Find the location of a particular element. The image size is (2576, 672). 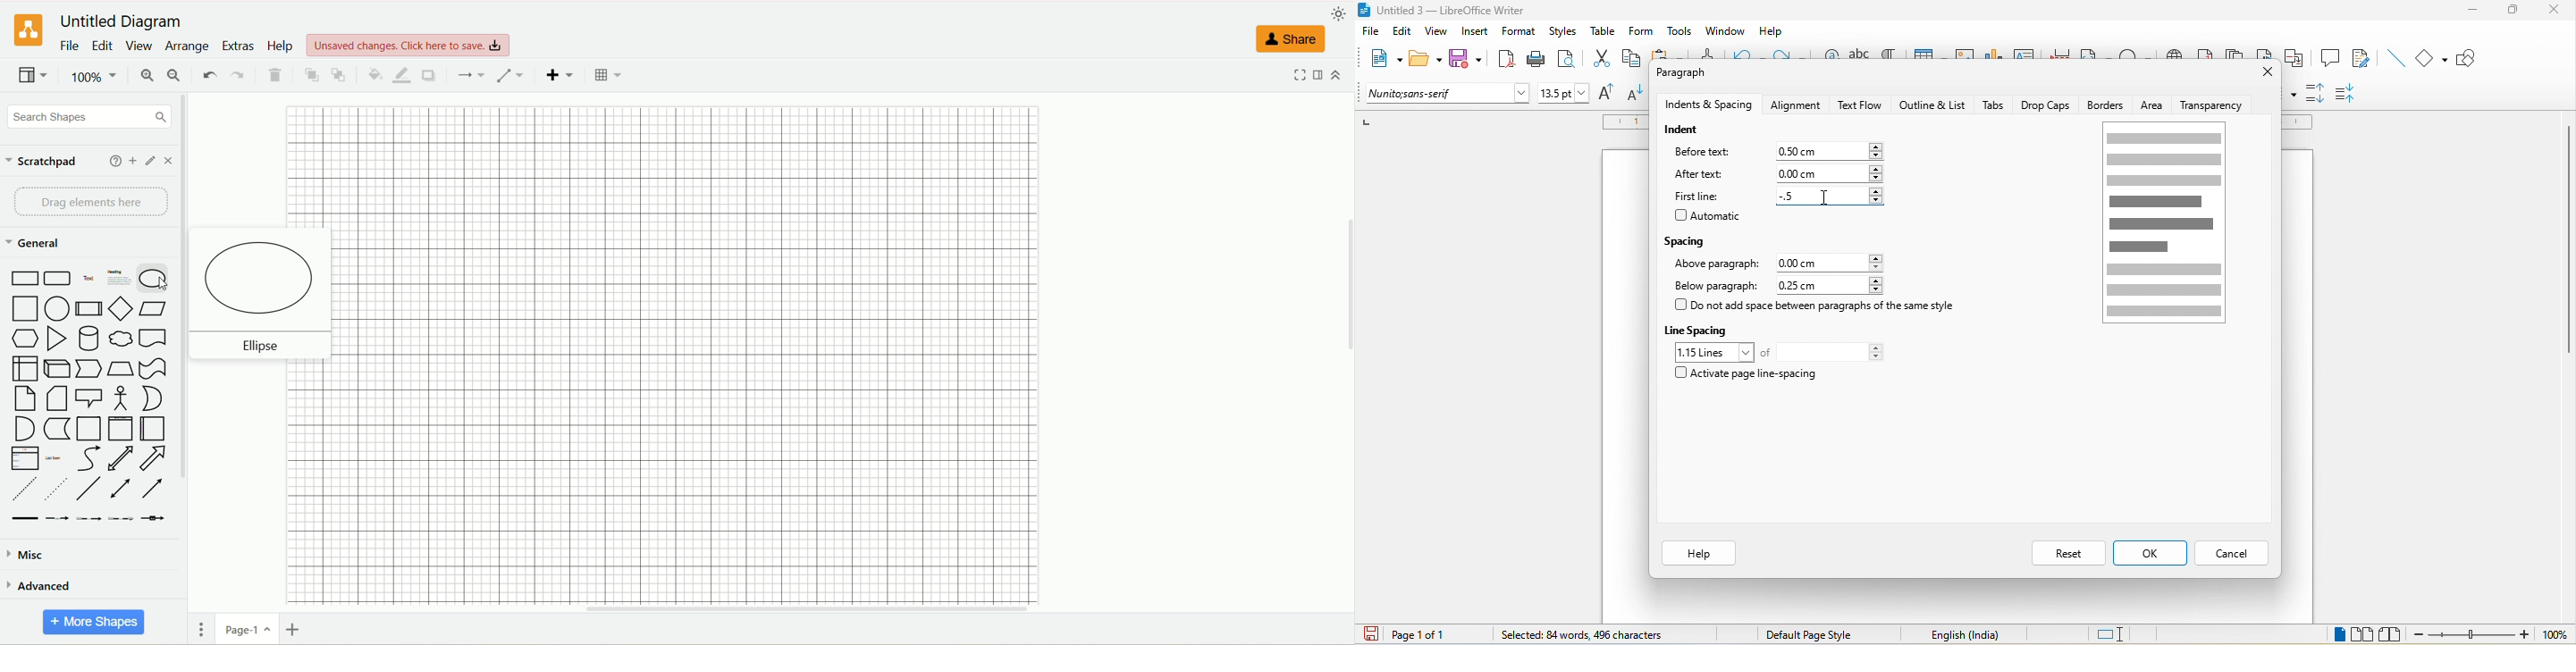

pages is located at coordinates (200, 625).